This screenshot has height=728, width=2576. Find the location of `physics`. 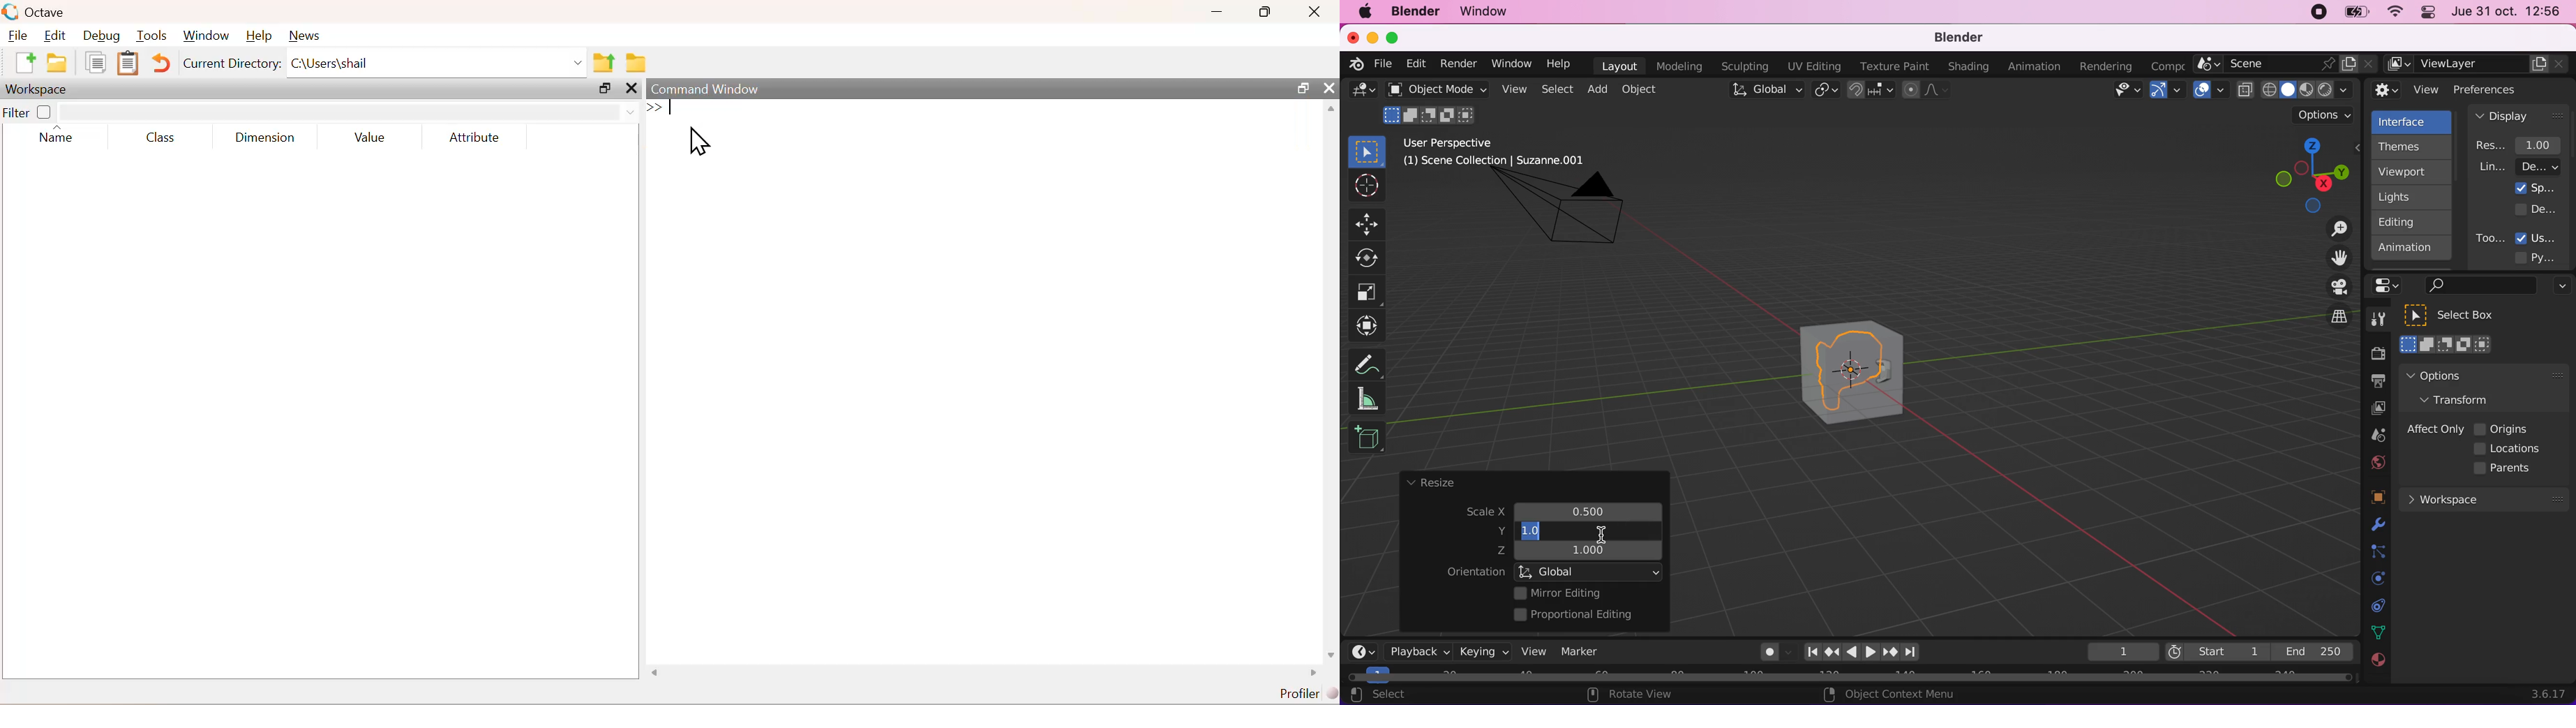

physics is located at coordinates (2376, 525).